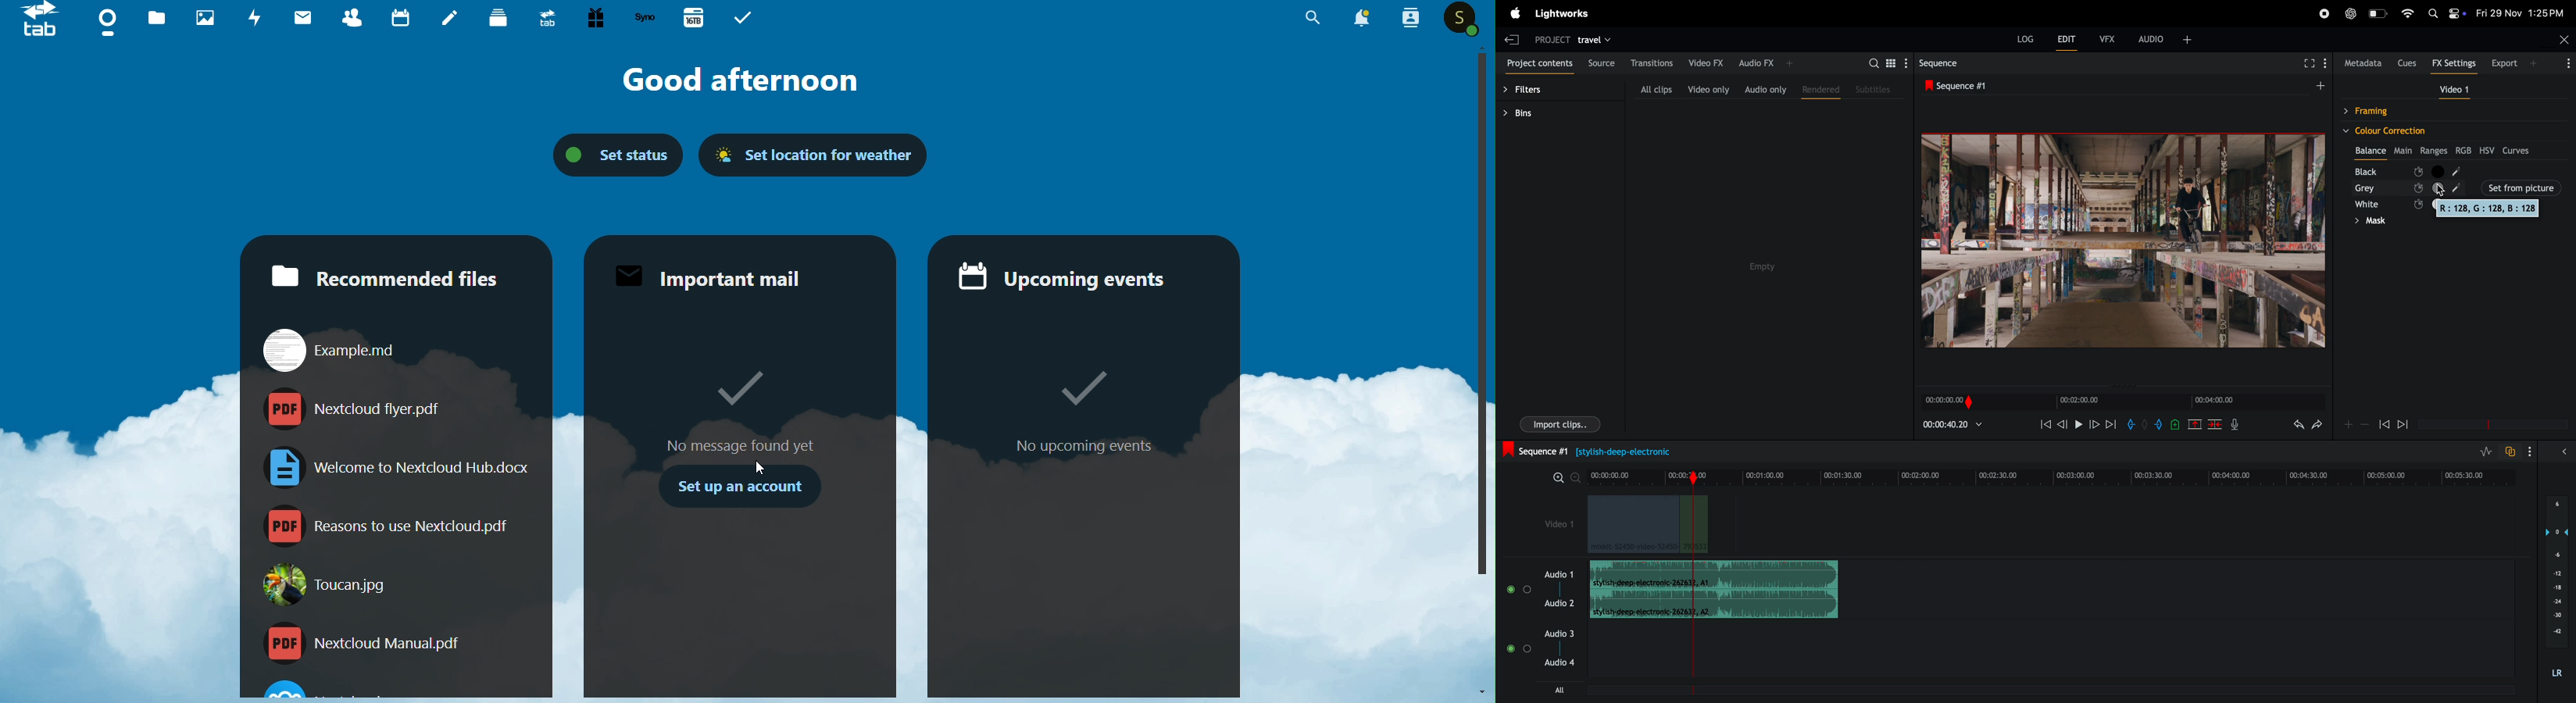  Describe the element at coordinates (2122, 240) in the screenshot. I see `play back frames` at that location.